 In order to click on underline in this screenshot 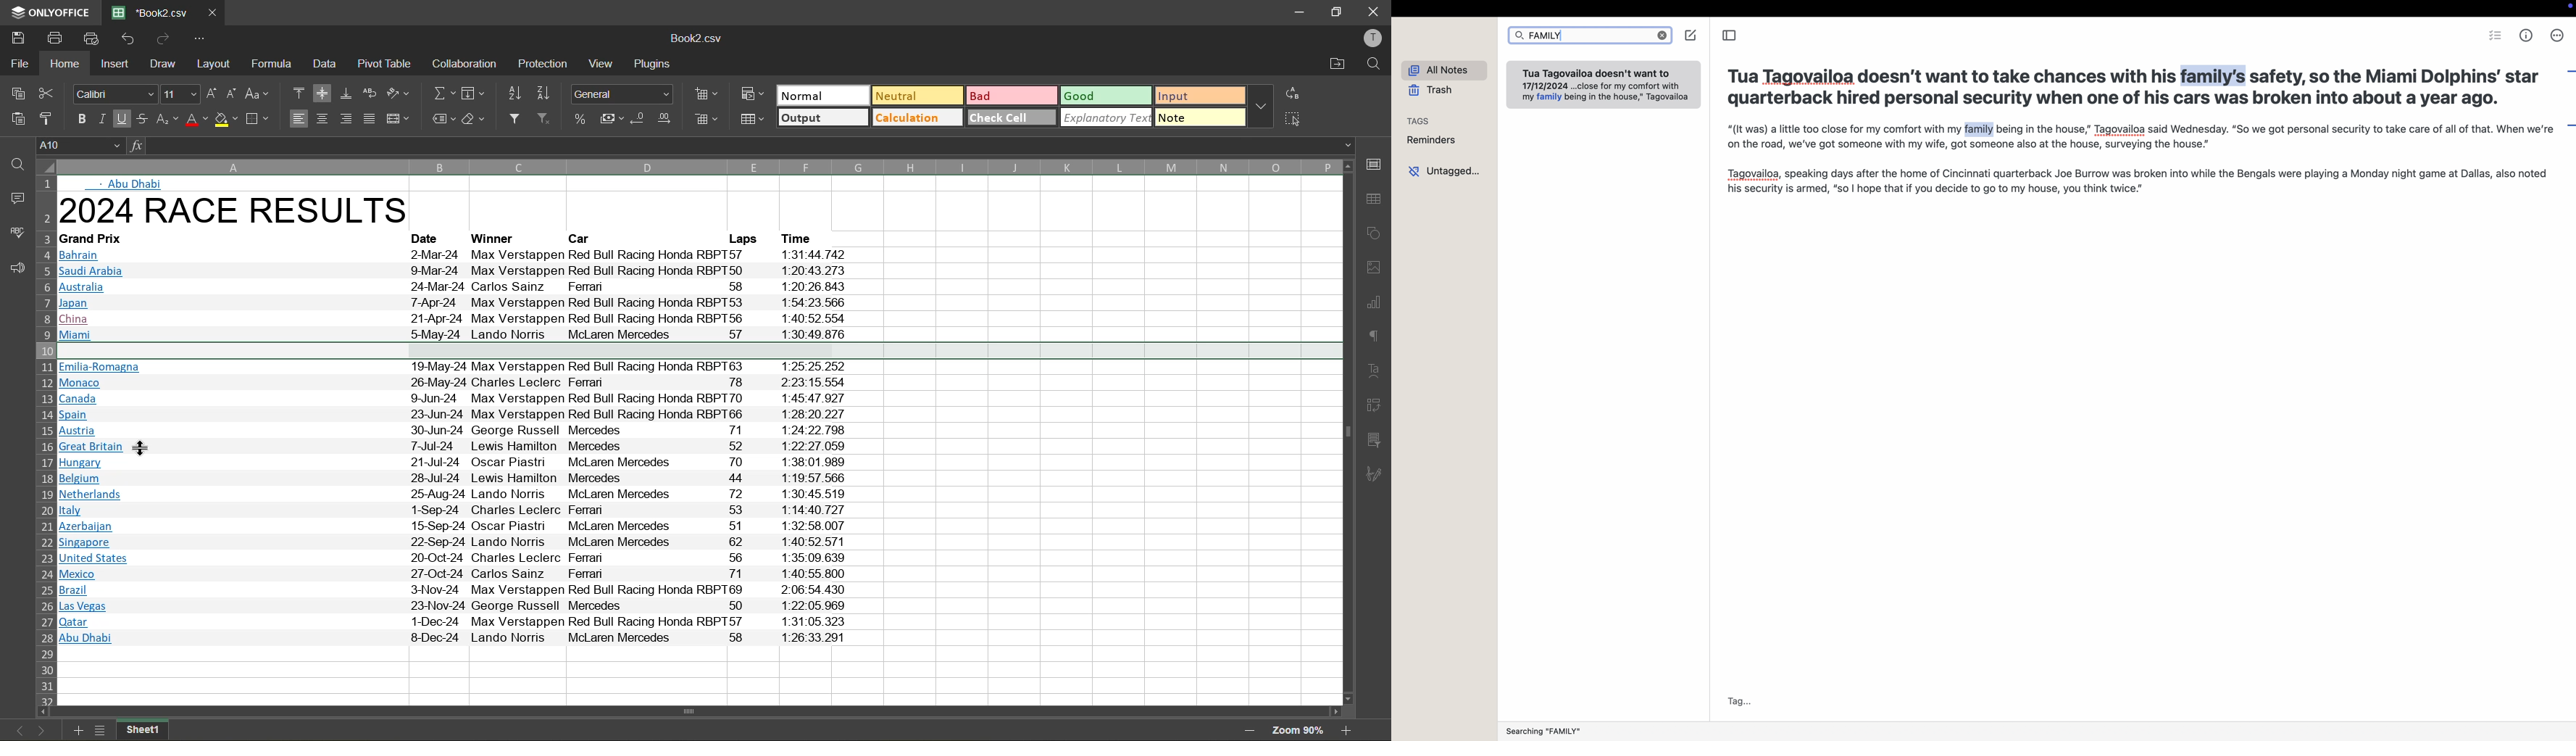, I will do `click(122, 119)`.